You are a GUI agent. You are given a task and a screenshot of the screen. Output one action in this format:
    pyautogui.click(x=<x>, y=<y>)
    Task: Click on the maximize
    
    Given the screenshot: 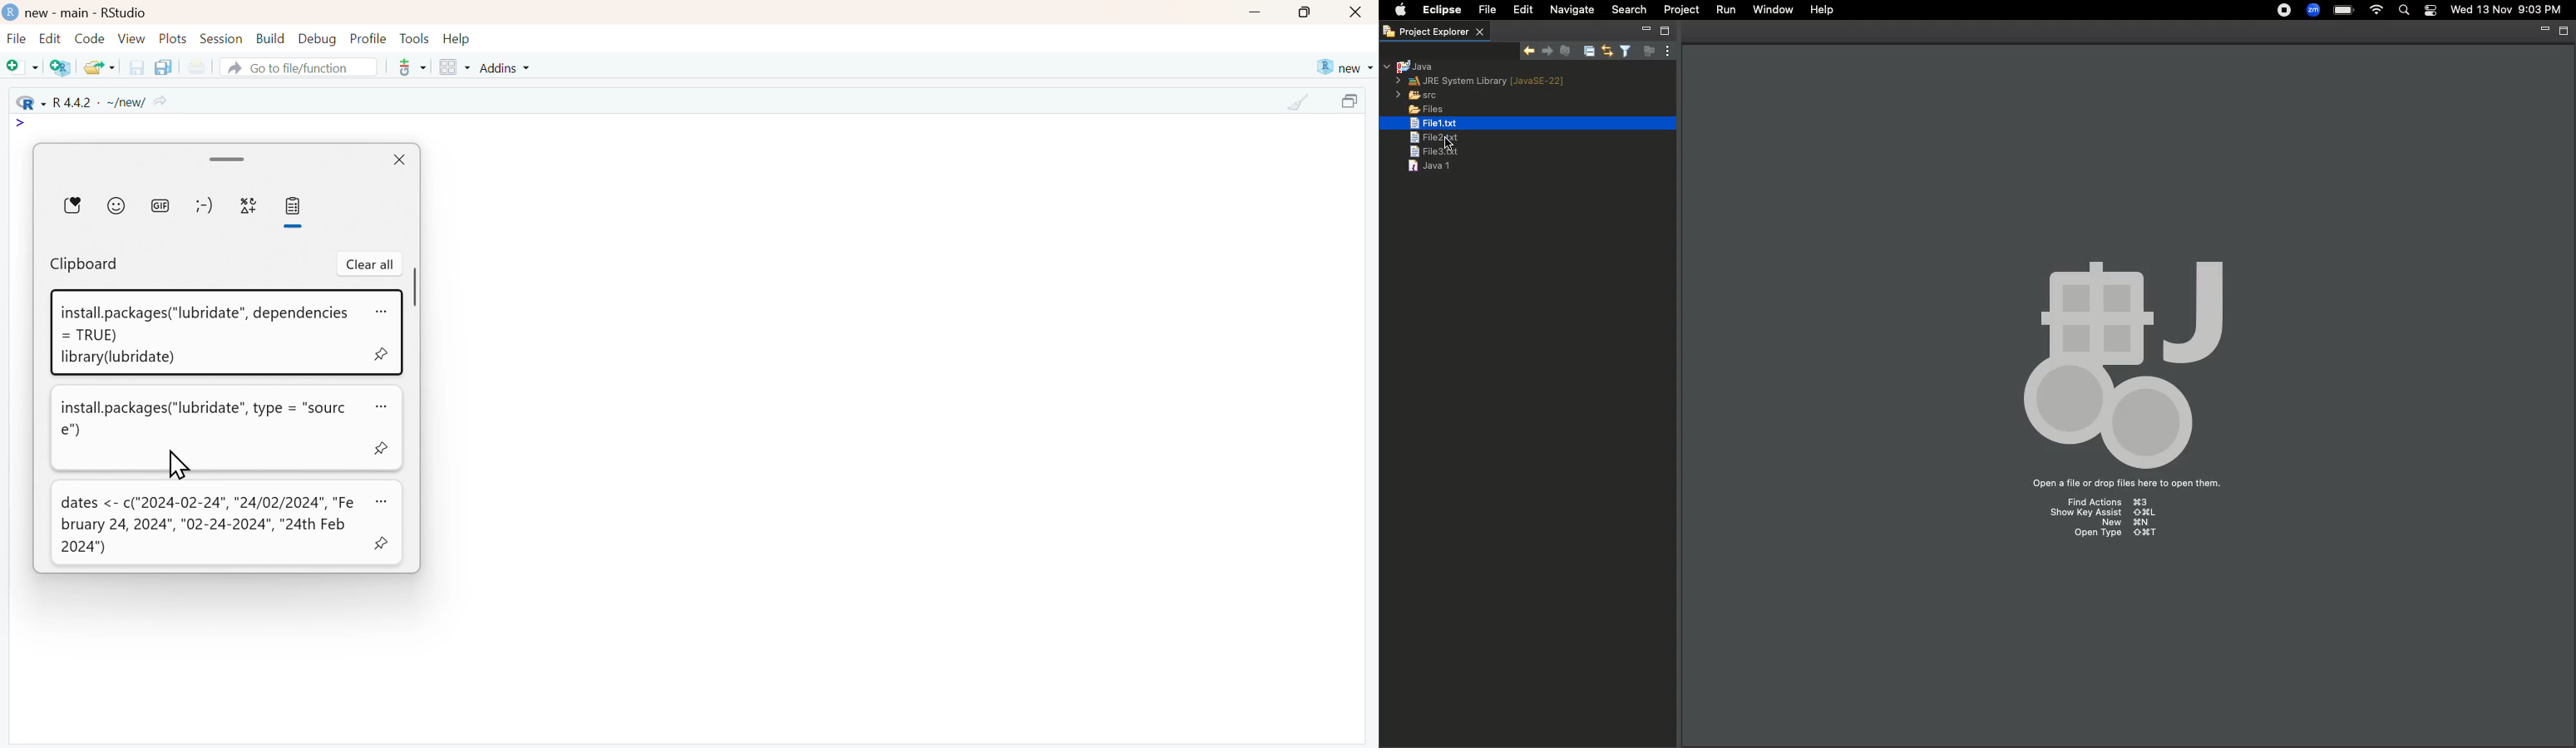 What is the action you would take?
    pyautogui.click(x=1353, y=103)
    